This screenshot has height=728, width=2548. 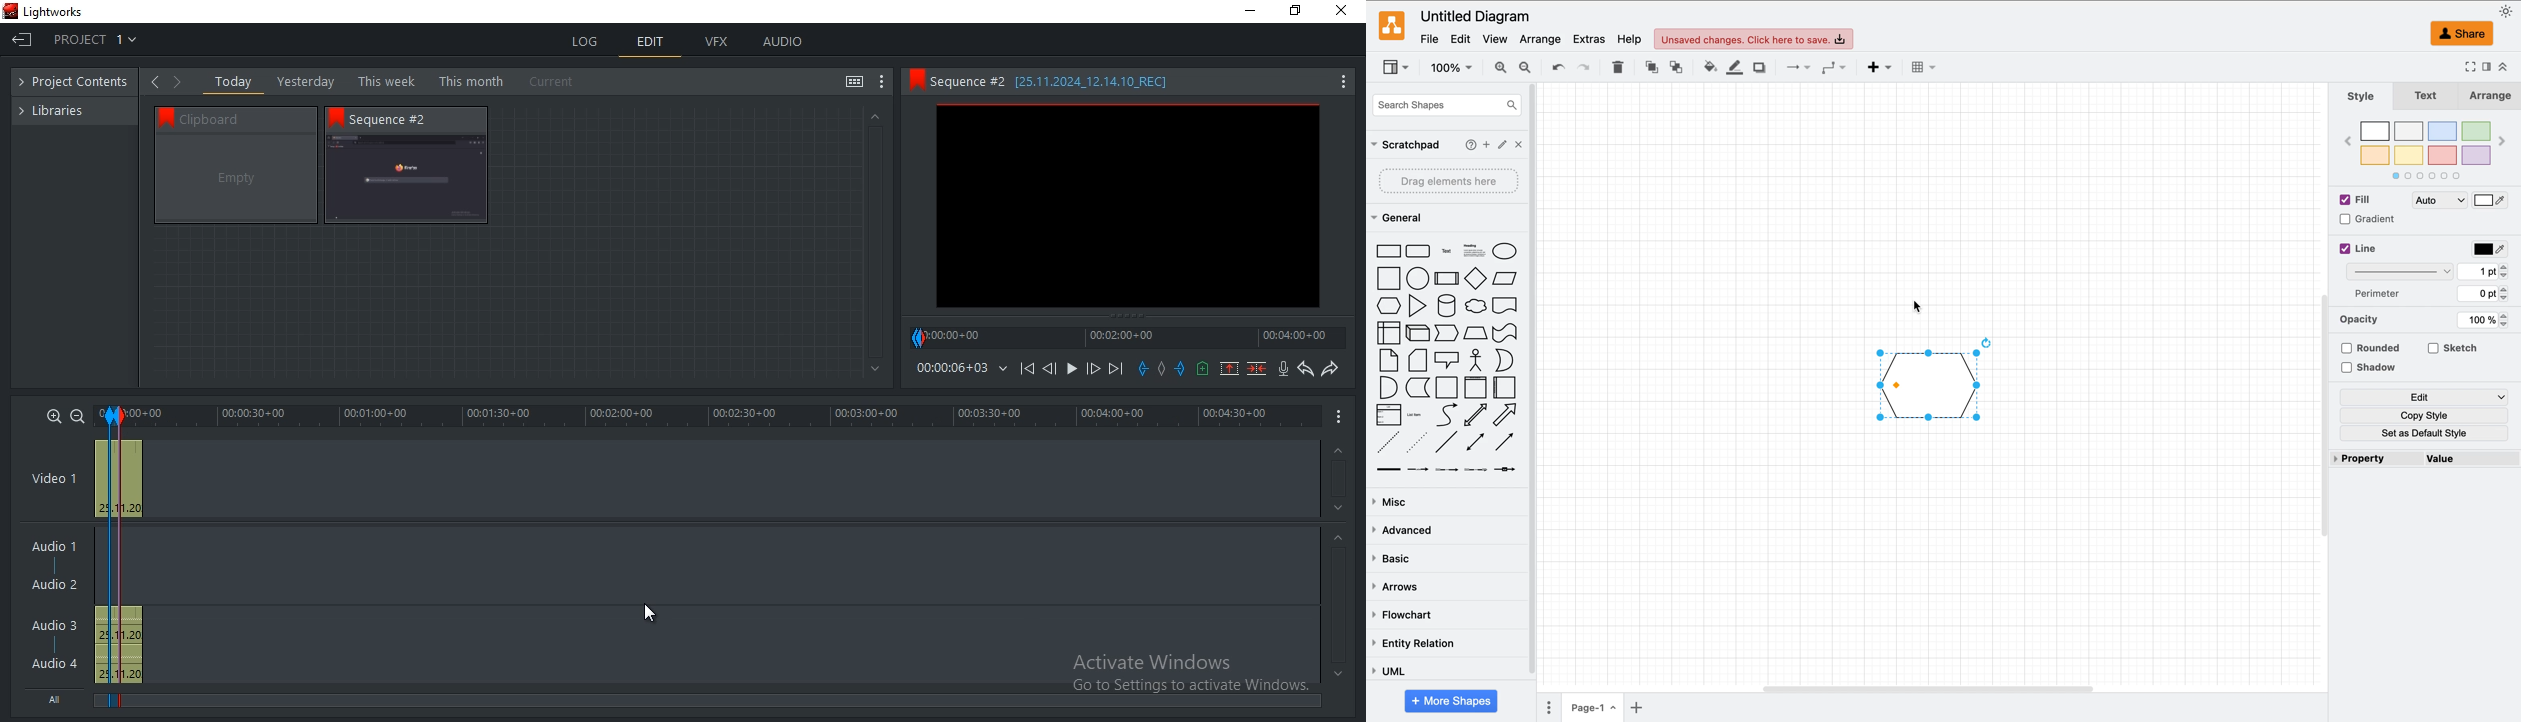 I want to click on uml, so click(x=1387, y=670).